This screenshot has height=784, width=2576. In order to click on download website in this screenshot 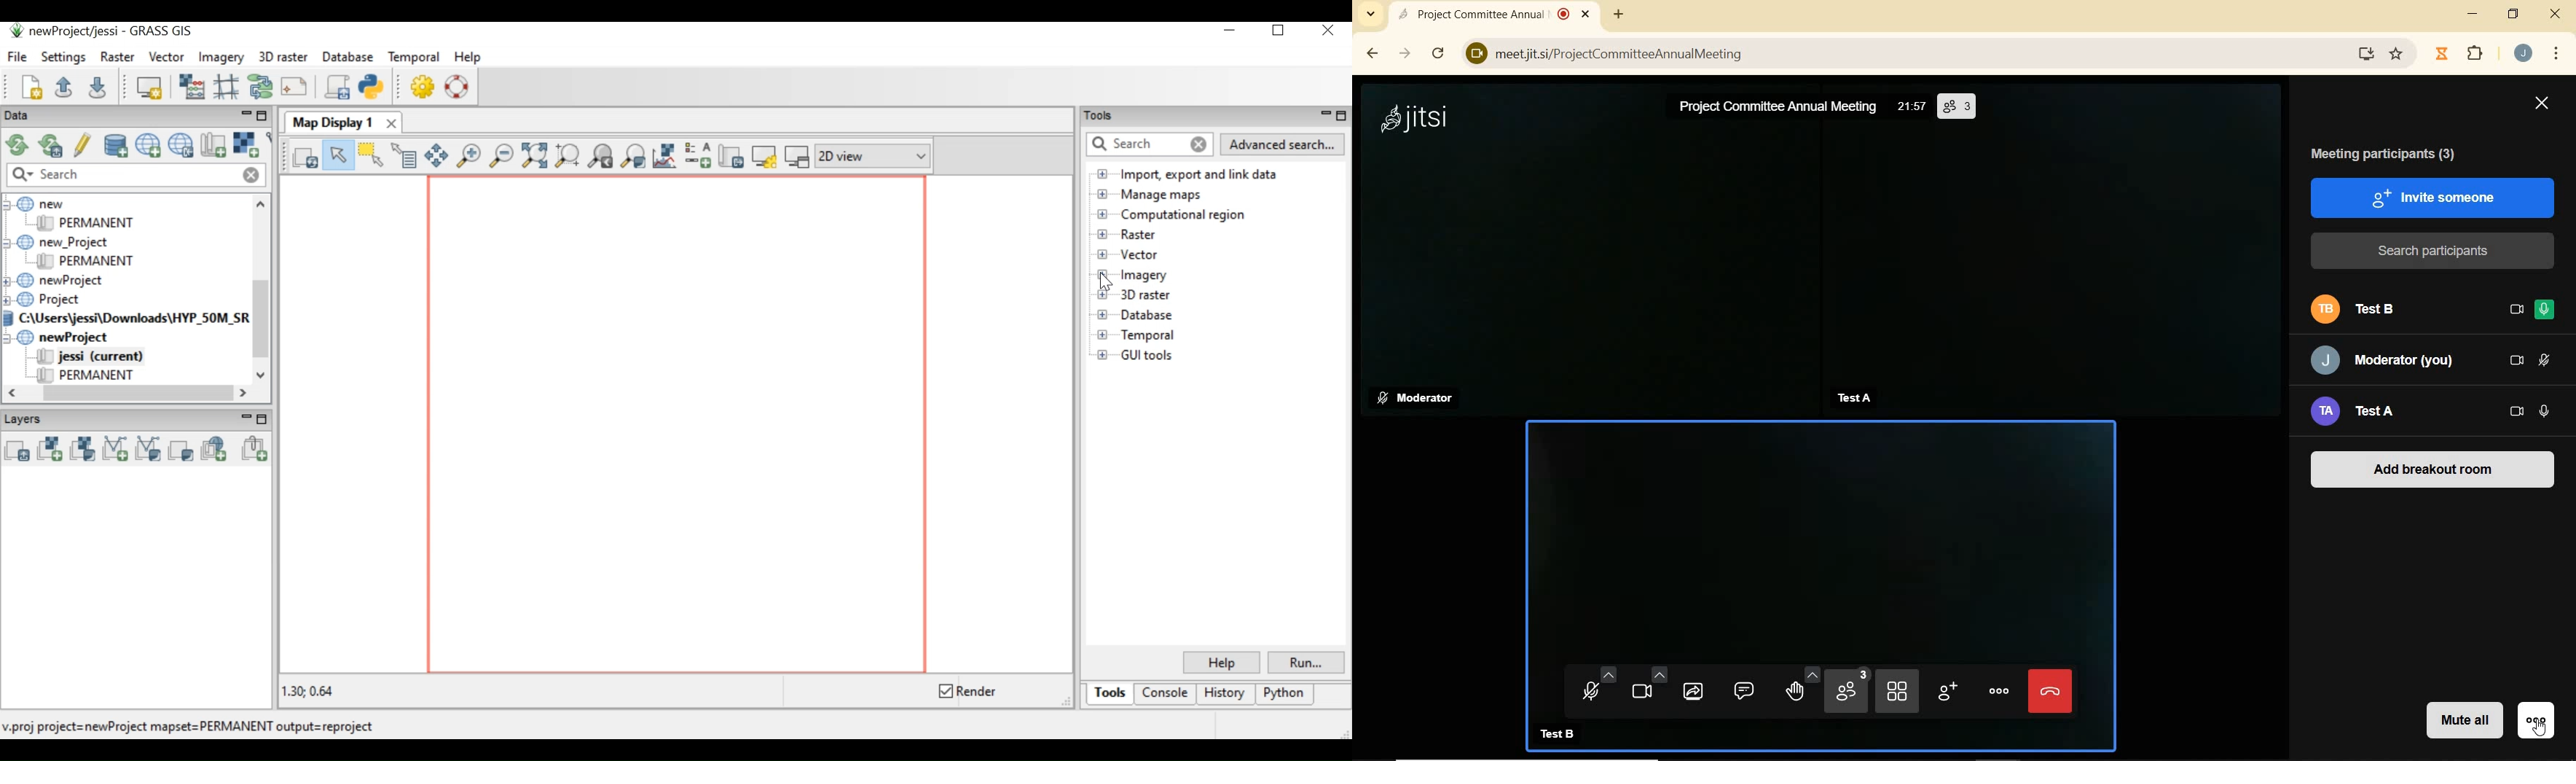, I will do `click(2368, 52)`.